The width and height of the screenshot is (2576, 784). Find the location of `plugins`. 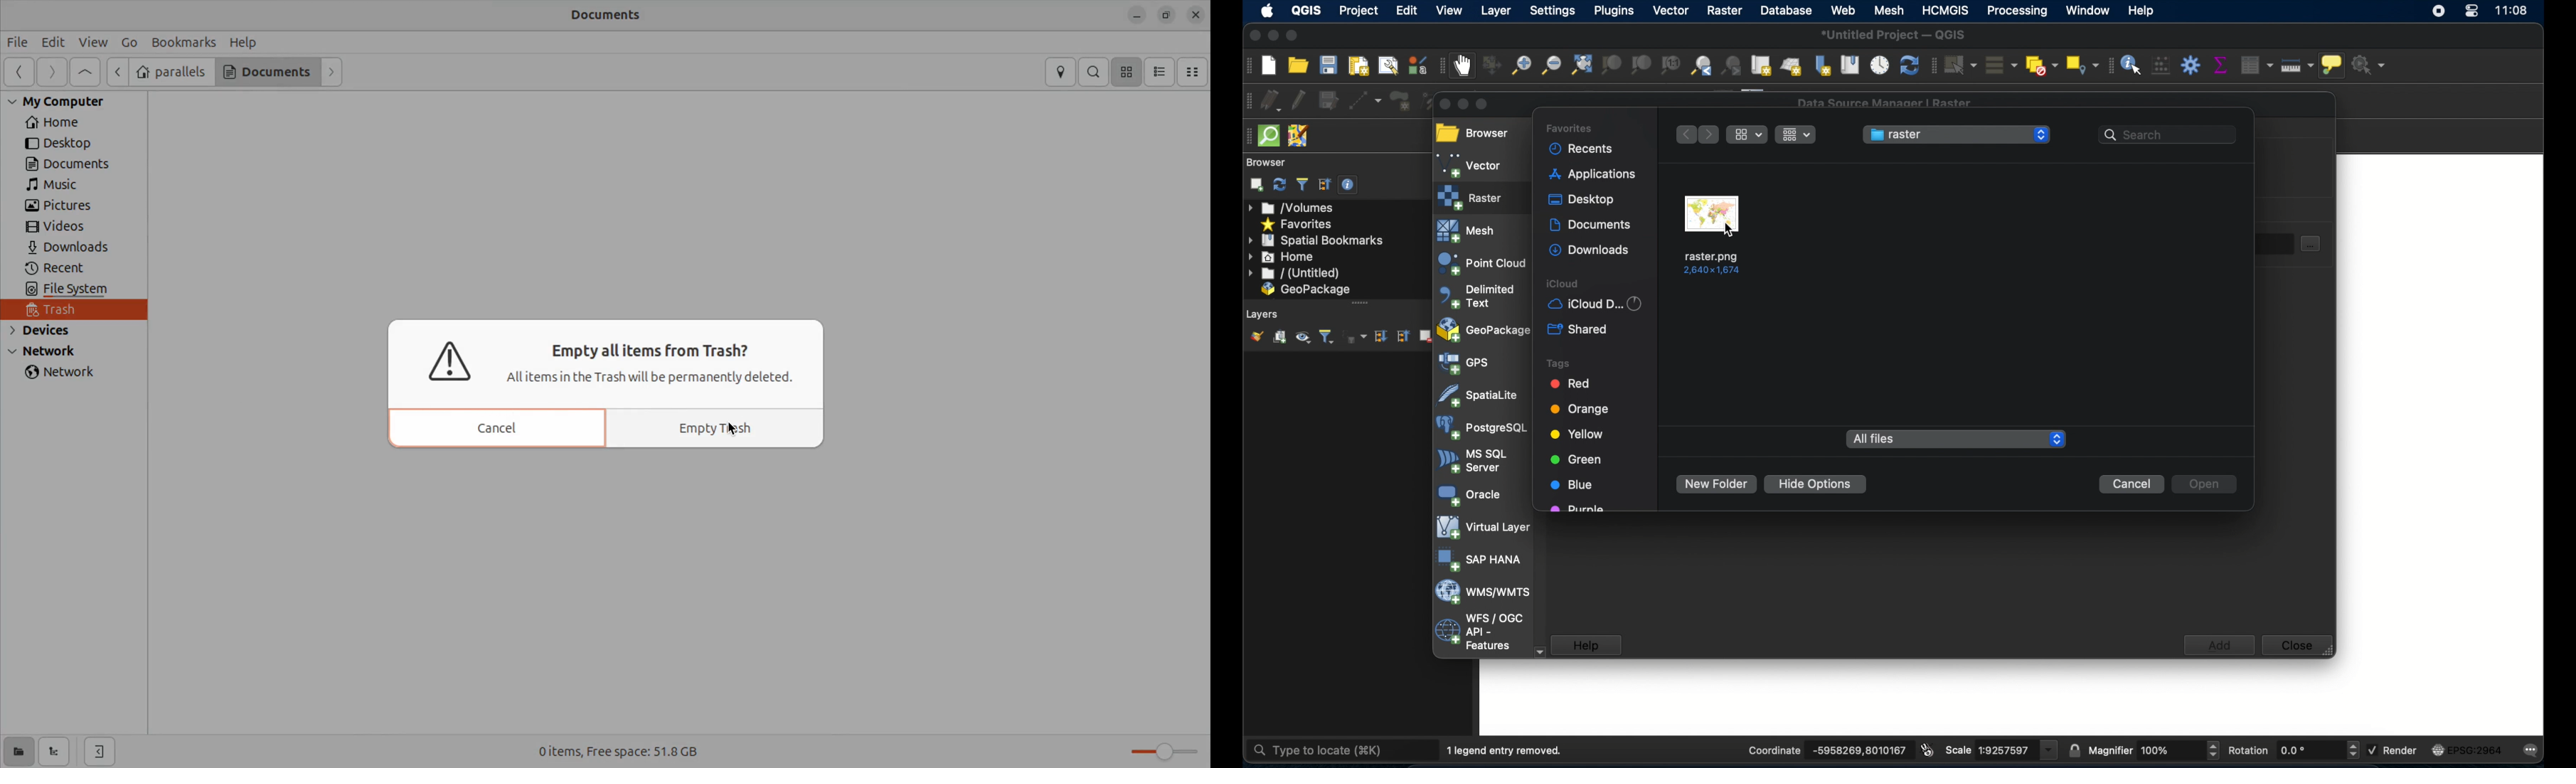

plugins is located at coordinates (1613, 11).